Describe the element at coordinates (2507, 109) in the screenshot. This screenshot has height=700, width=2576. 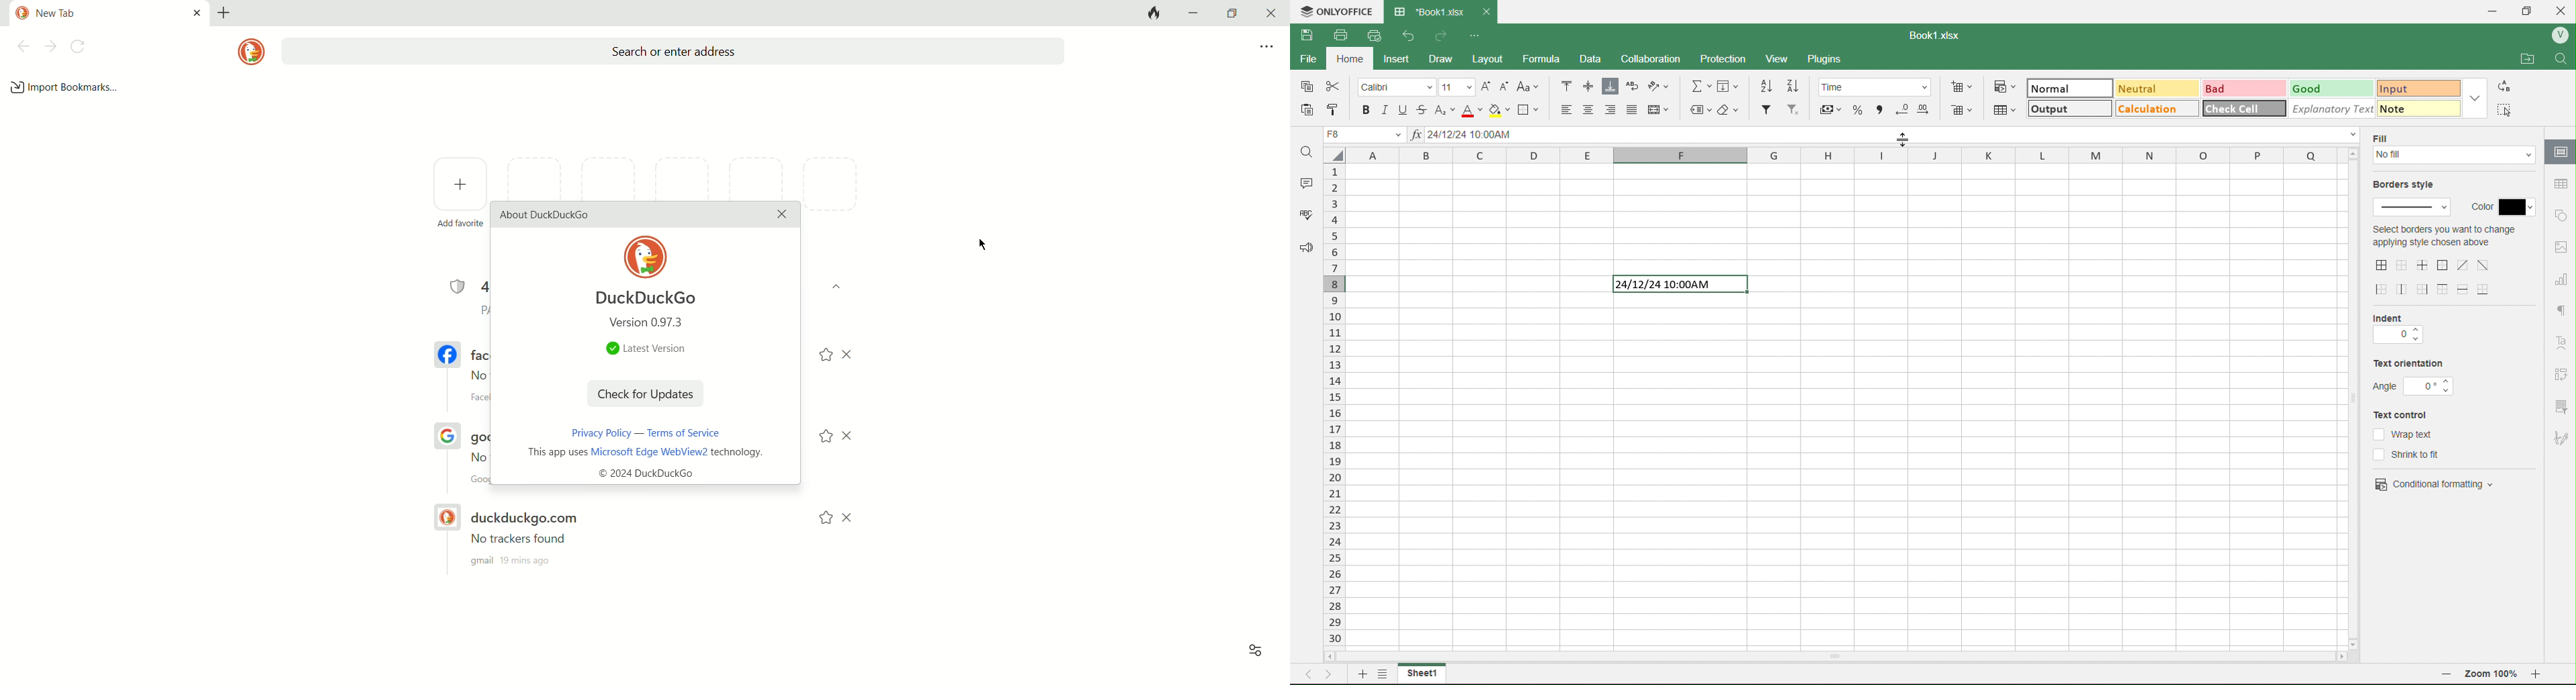
I see `Select All` at that location.